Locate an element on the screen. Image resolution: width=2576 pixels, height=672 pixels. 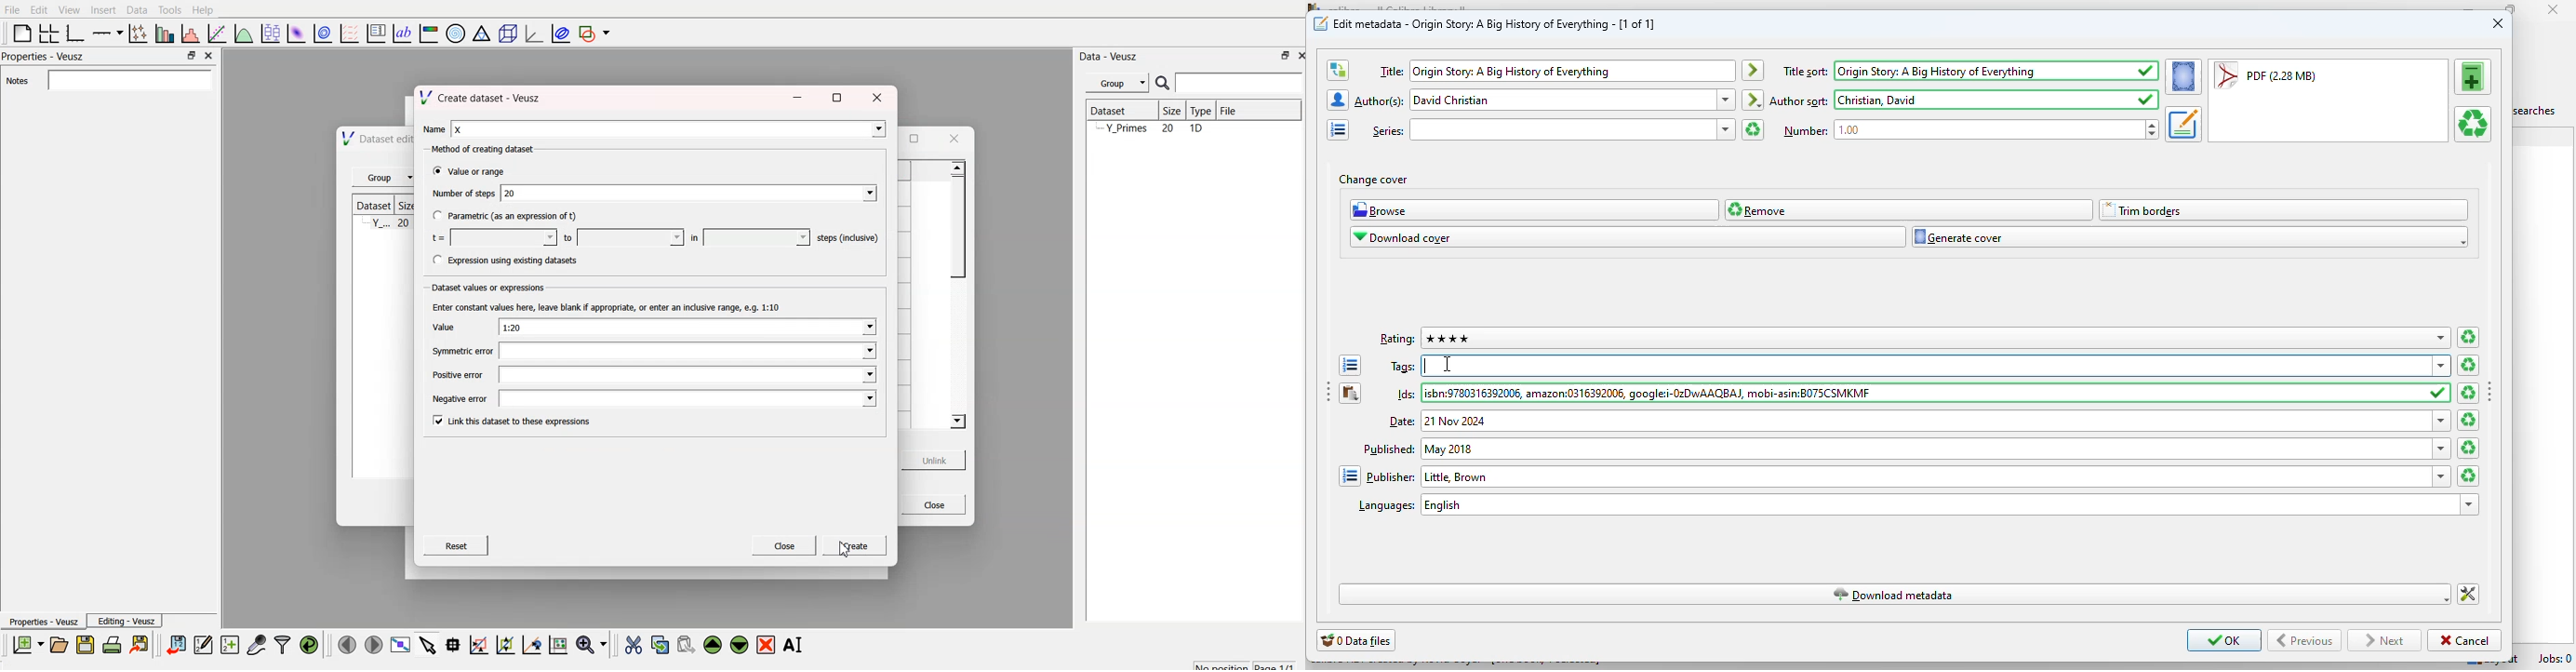
maximize is located at coordinates (913, 136).